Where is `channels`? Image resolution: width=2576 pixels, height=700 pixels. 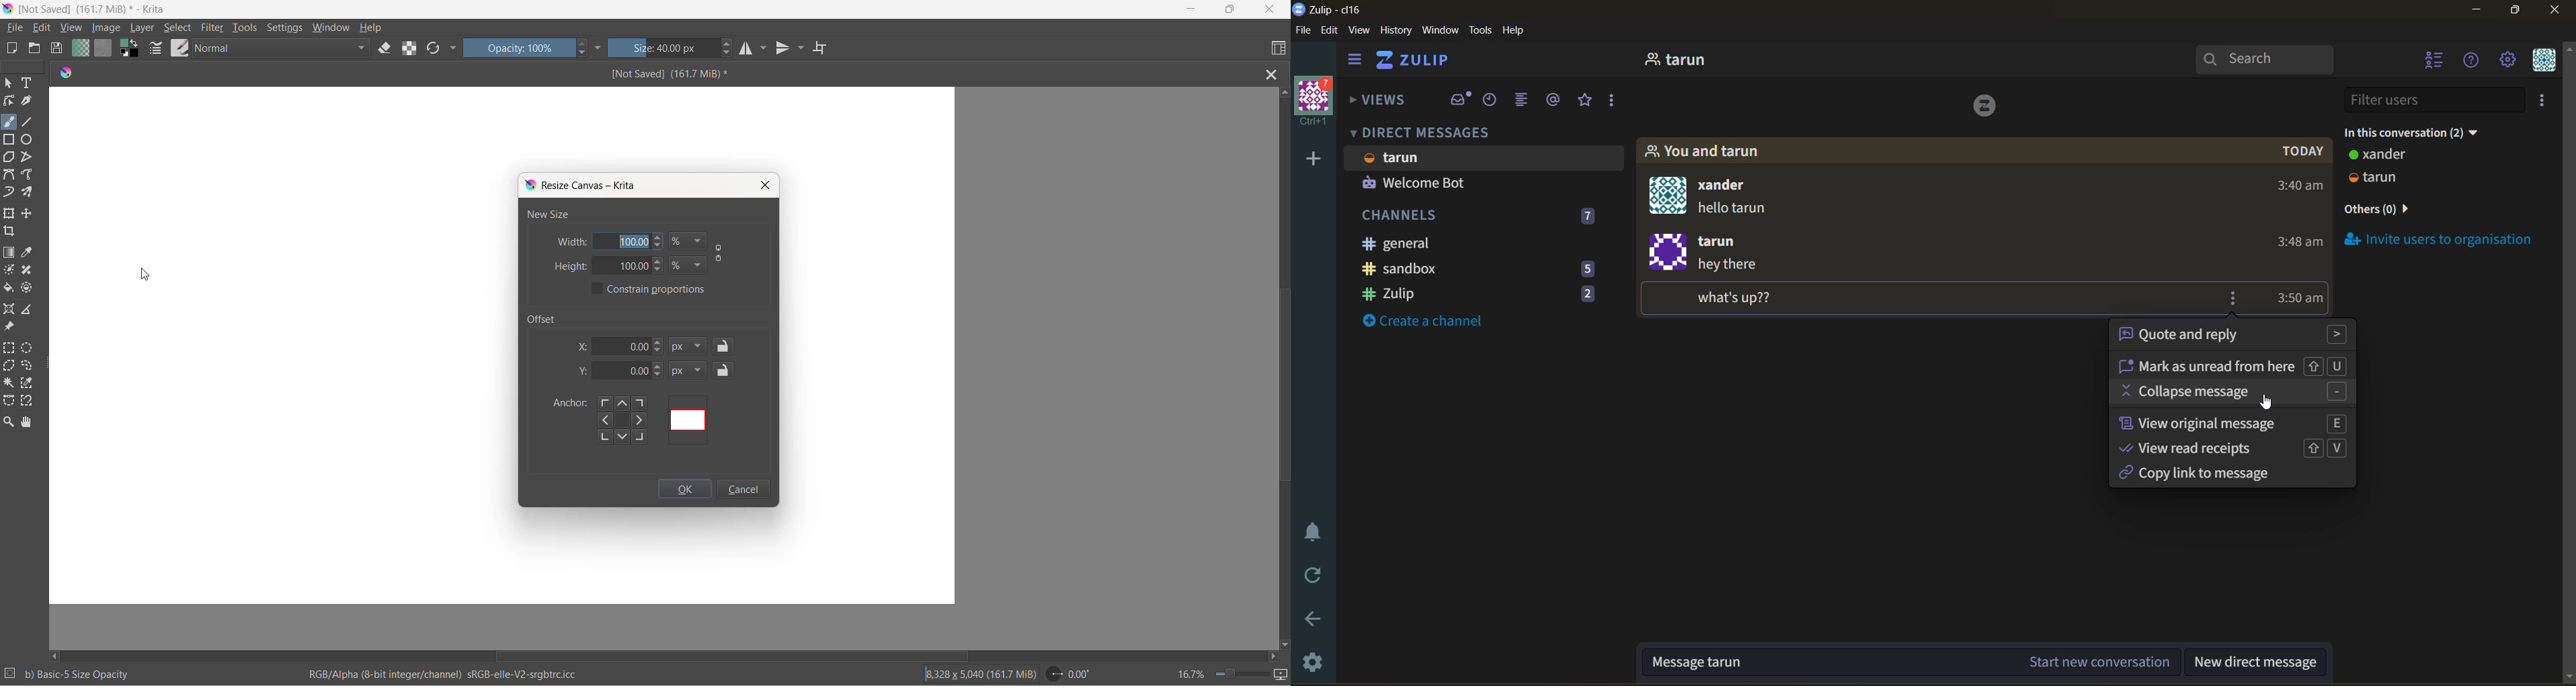
channels is located at coordinates (1484, 218).